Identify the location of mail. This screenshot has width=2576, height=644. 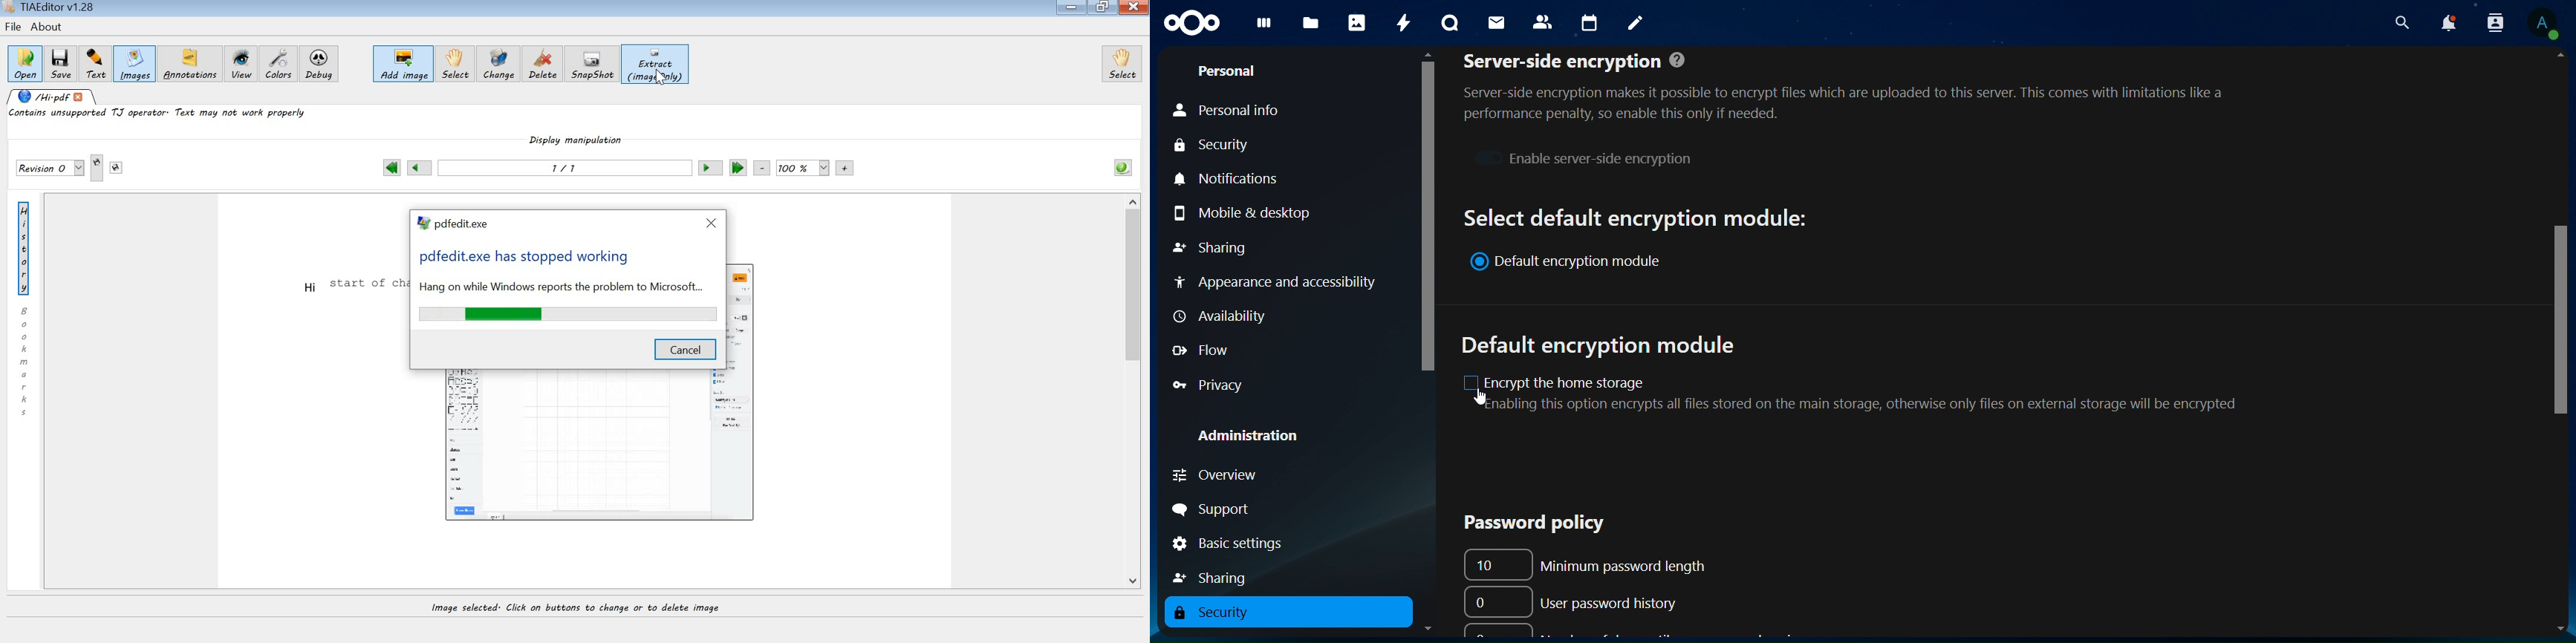
(1496, 21).